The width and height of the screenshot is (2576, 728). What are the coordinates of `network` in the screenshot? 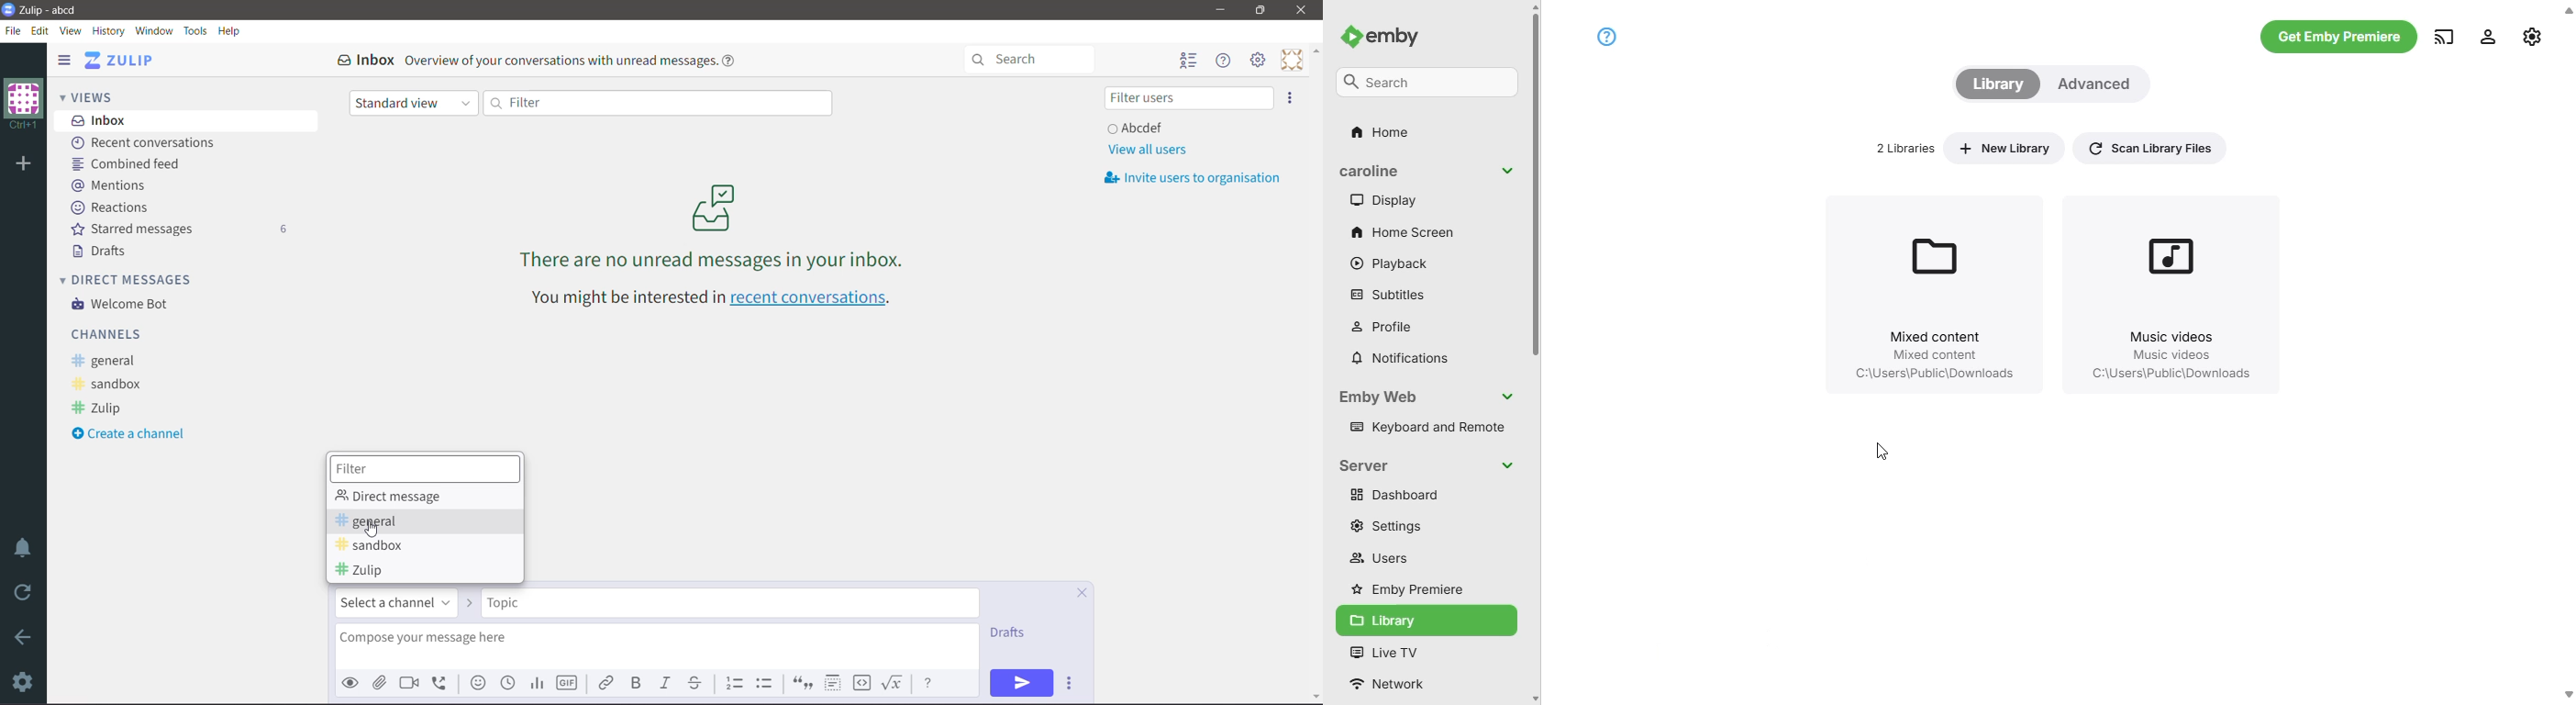 It's located at (1395, 685).